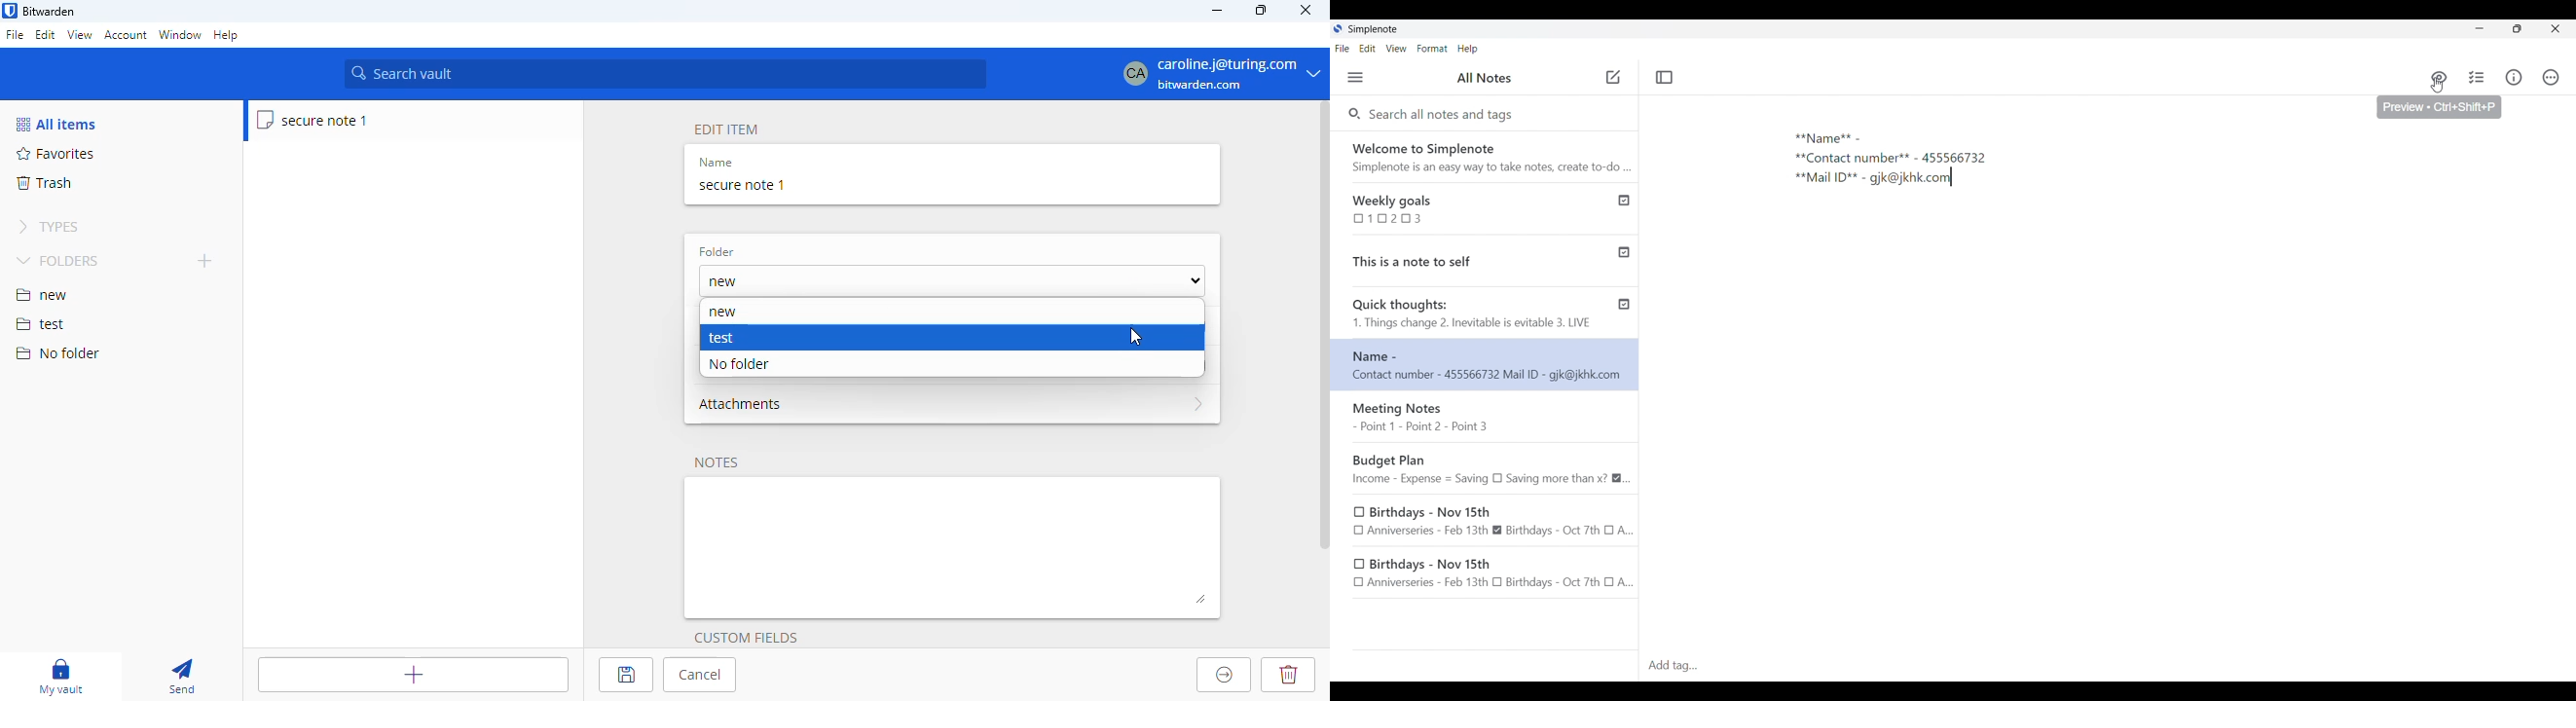 The image size is (2576, 728). I want to click on Minimize, so click(2479, 29).